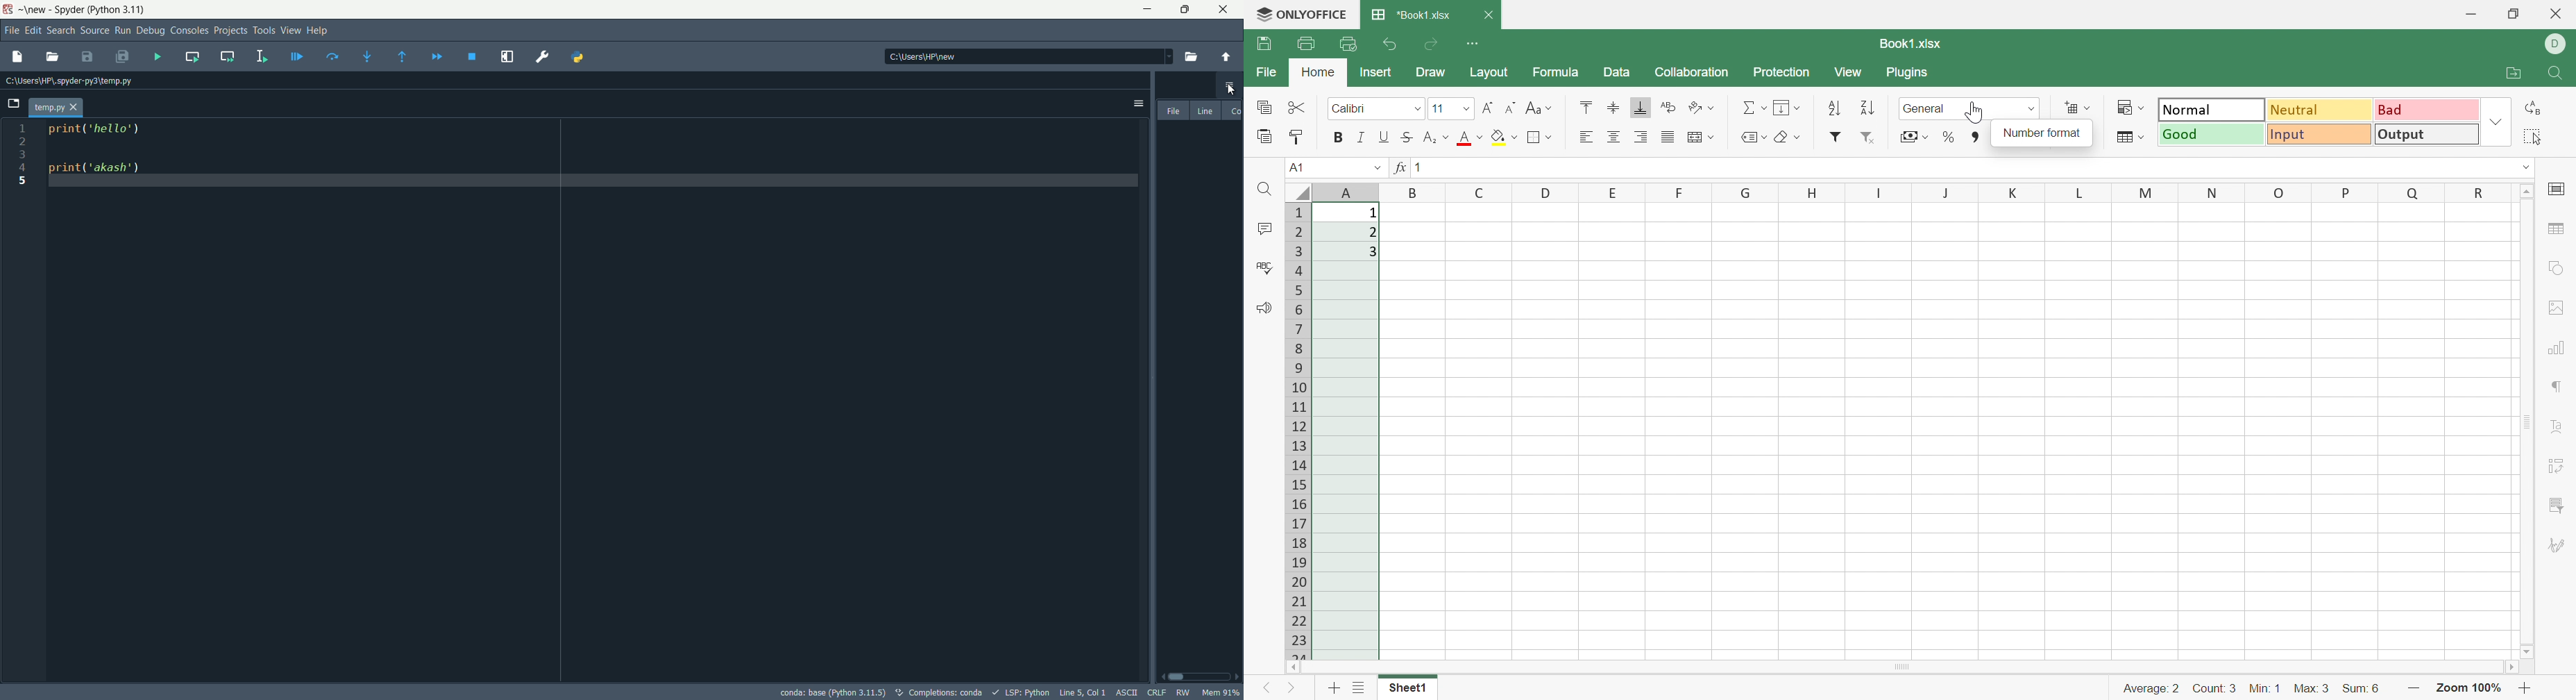 The width and height of the screenshot is (2576, 700). Describe the element at coordinates (2514, 15) in the screenshot. I see `Restore down` at that location.